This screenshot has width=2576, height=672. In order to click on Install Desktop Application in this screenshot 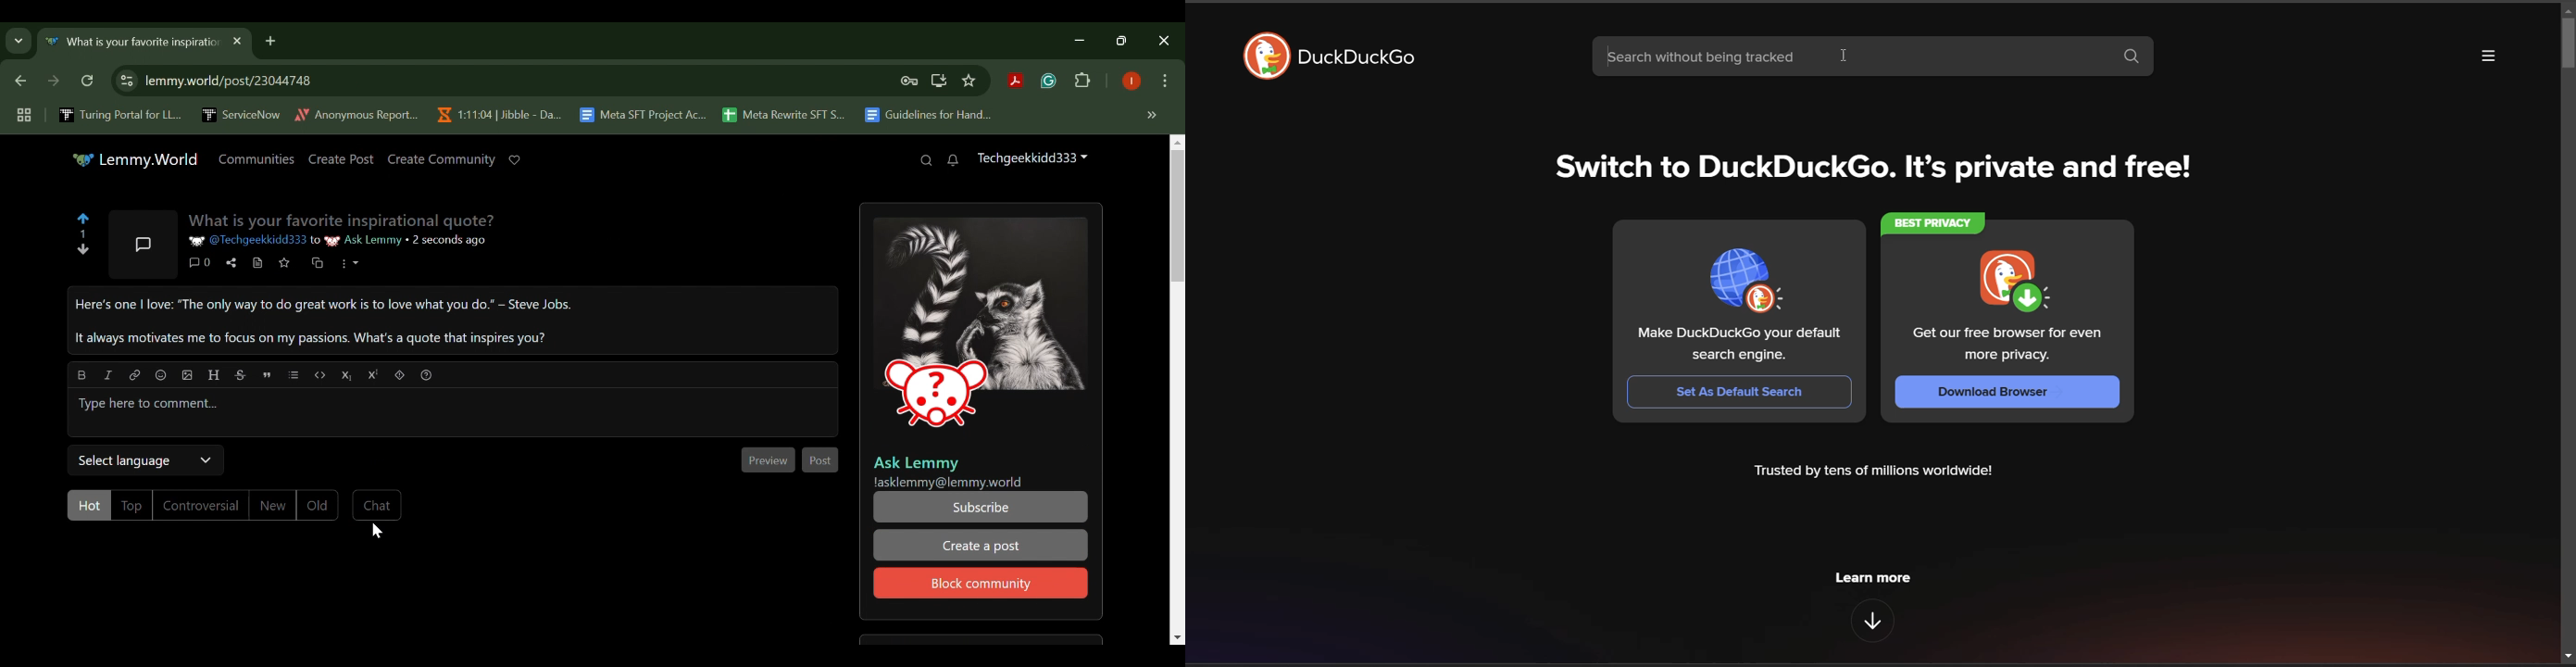, I will do `click(938, 81)`.